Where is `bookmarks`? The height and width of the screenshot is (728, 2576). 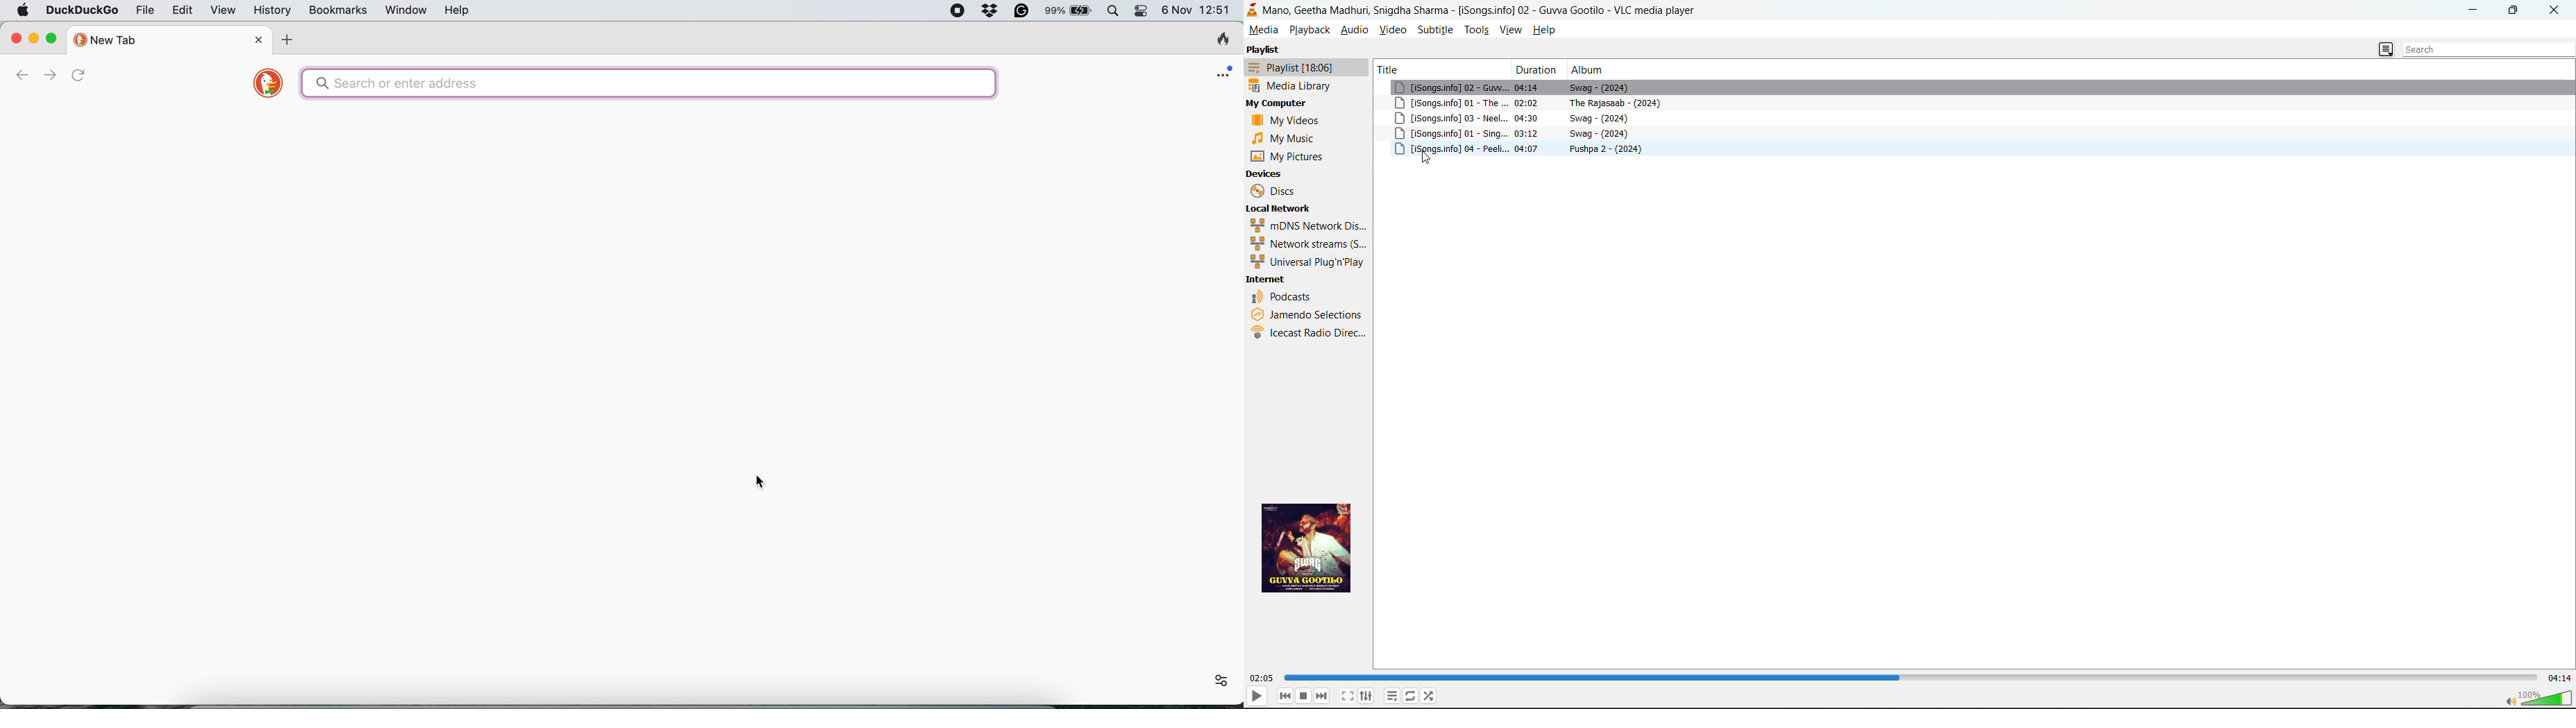 bookmarks is located at coordinates (339, 11).